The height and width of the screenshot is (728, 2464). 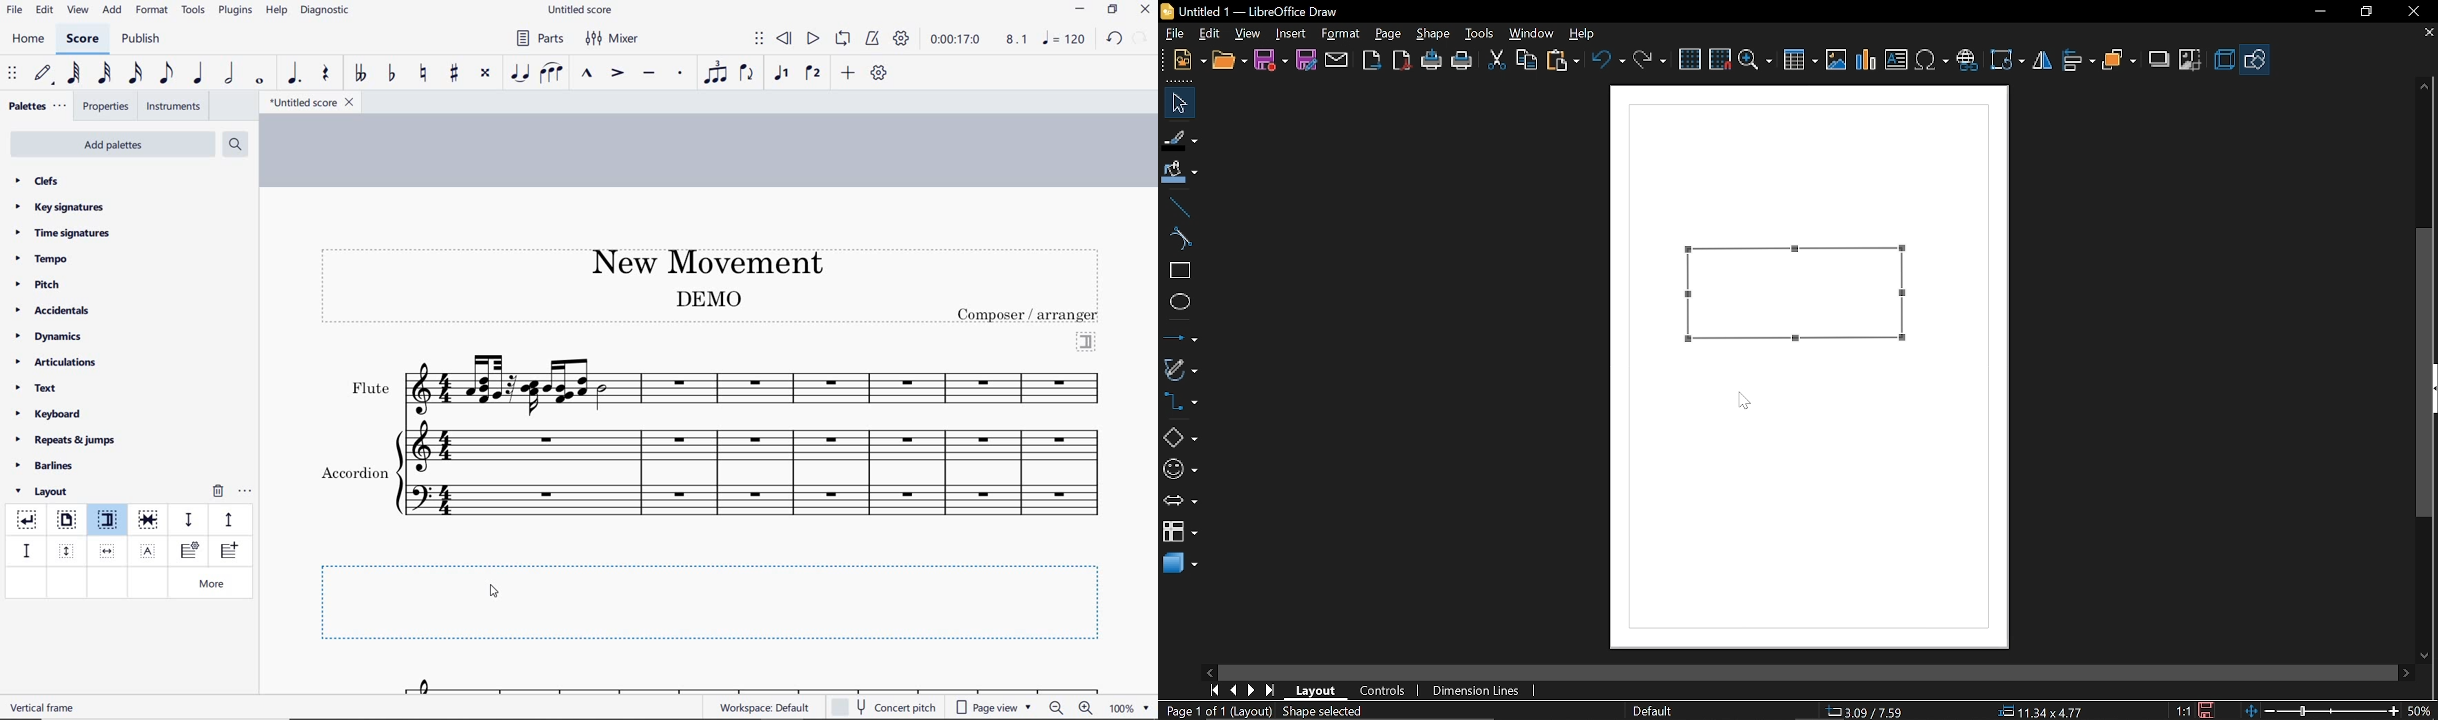 I want to click on accent, so click(x=617, y=73).